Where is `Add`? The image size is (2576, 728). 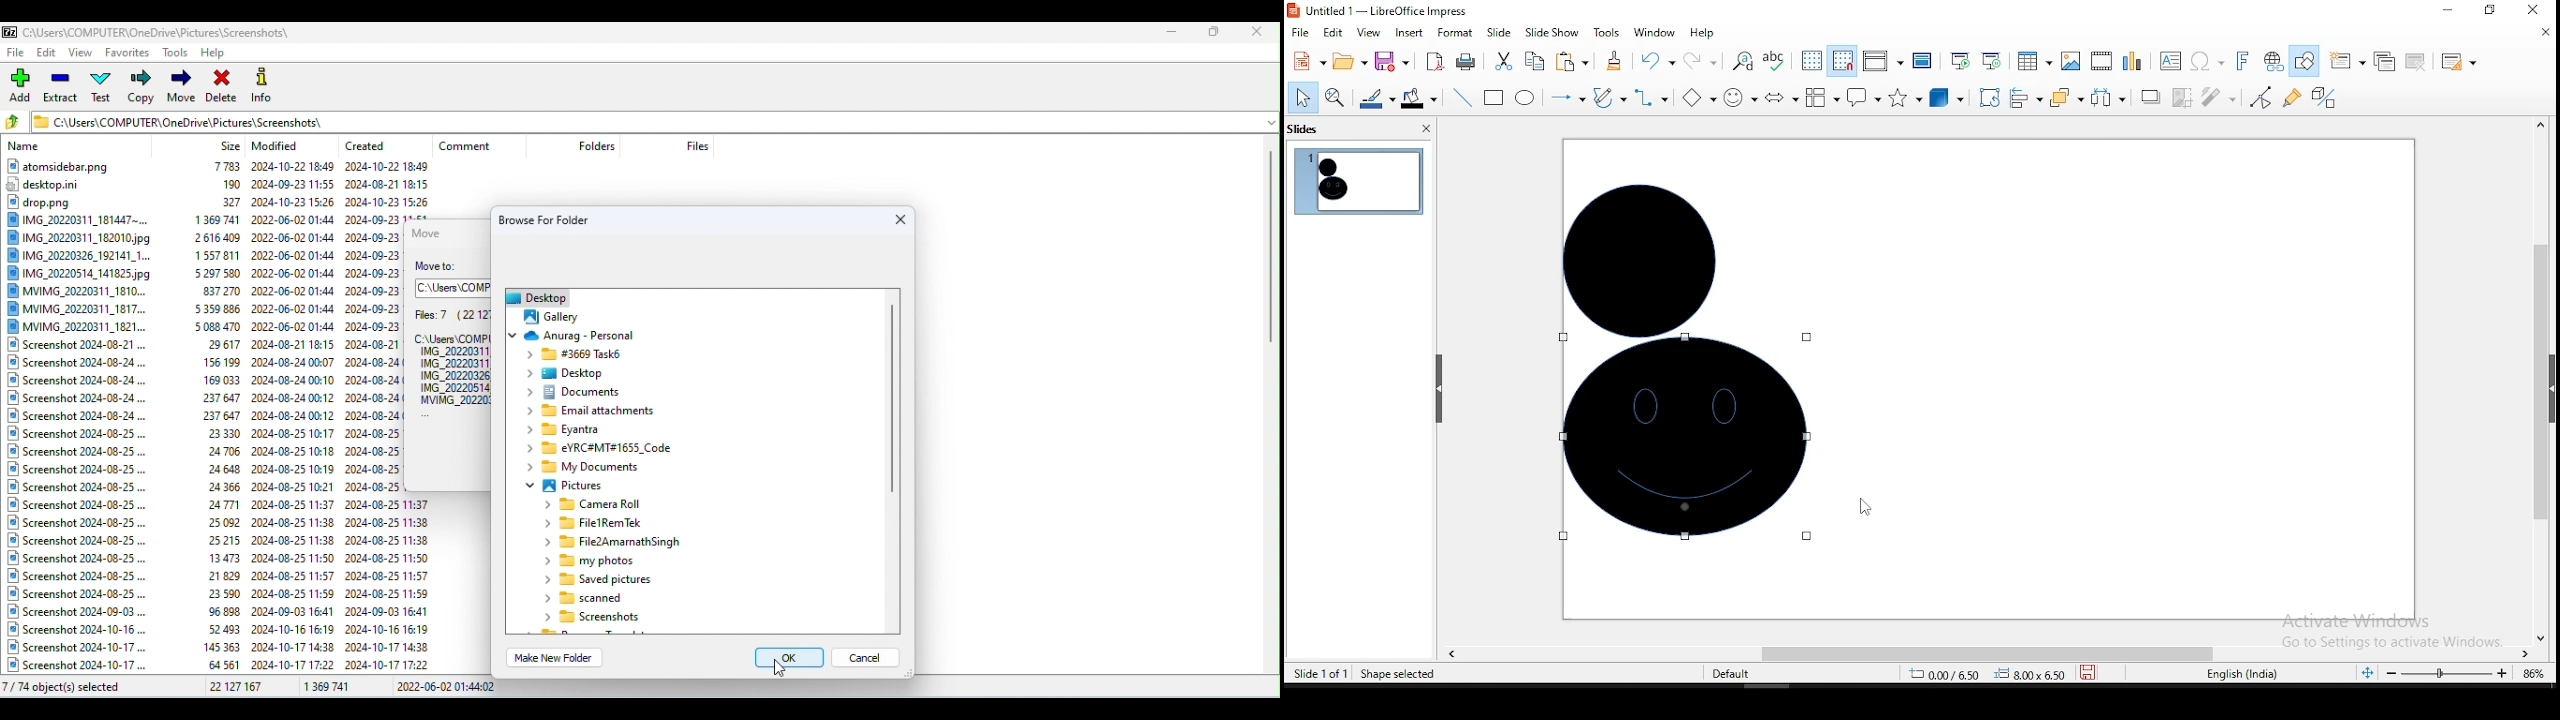 Add is located at coordinates (23, 86).